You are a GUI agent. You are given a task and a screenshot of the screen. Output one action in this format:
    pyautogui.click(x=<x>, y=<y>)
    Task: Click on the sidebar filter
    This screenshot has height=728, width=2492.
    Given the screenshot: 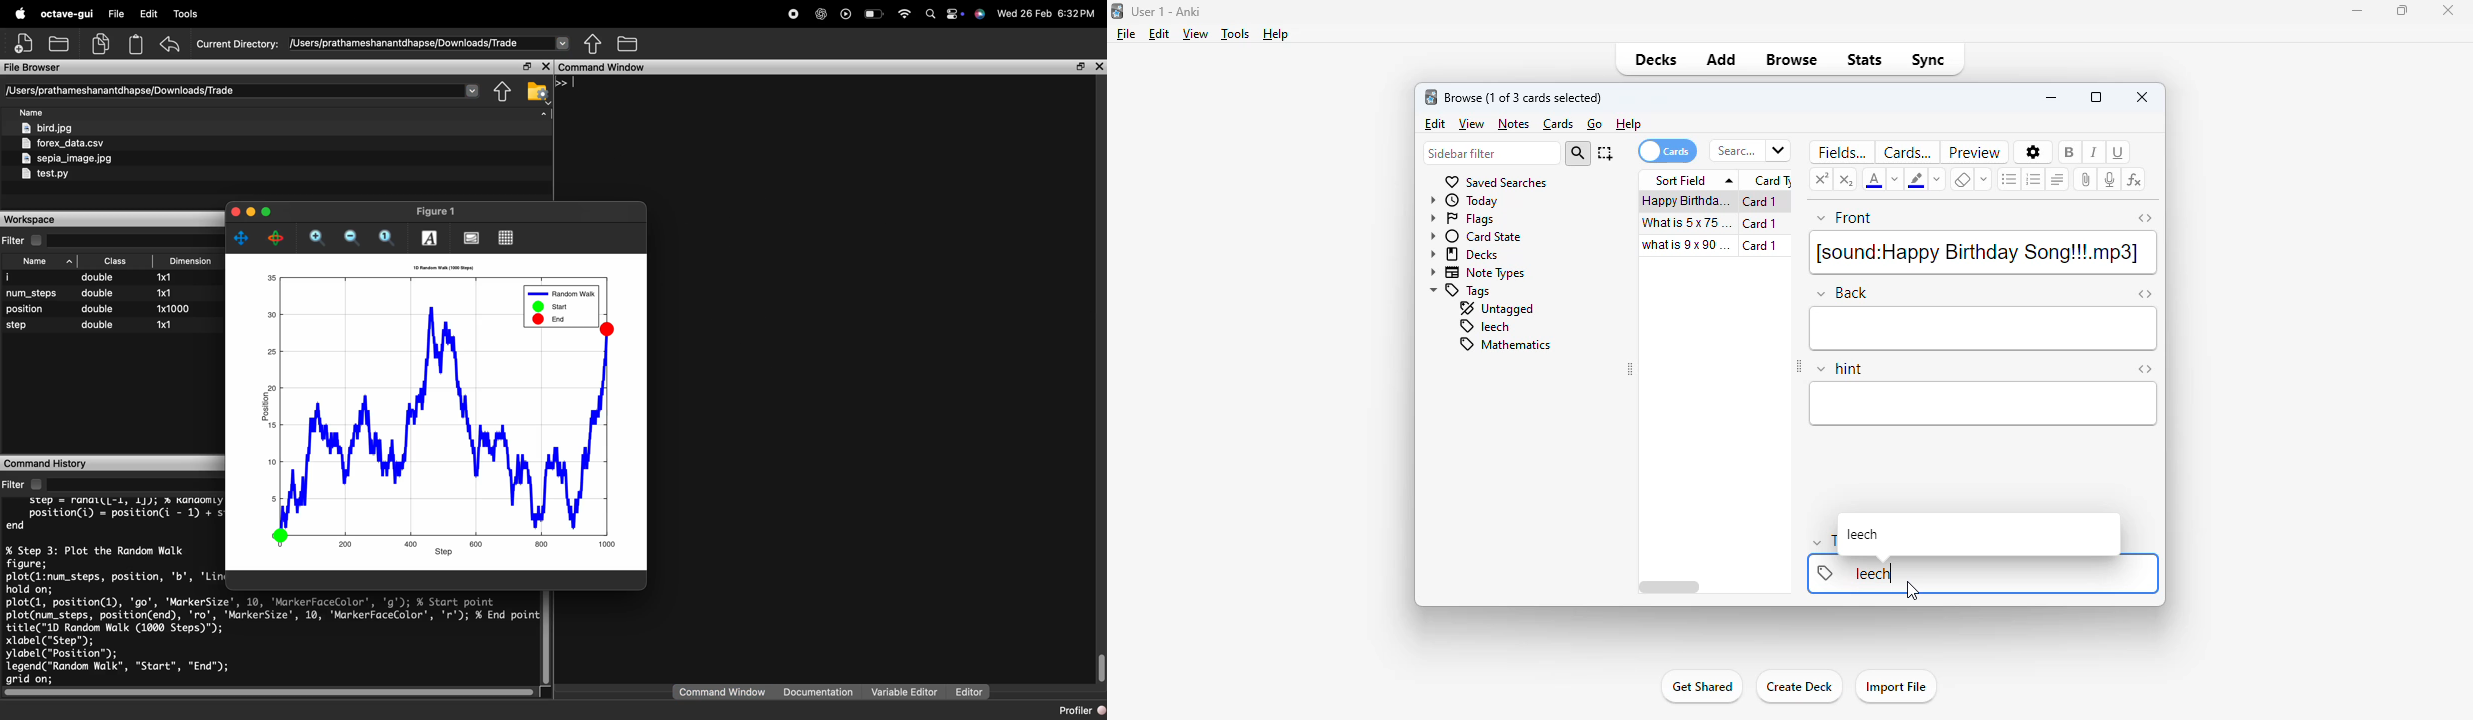 What is the action you would take?
    pyautogui.click(x=1491, y=154)
    